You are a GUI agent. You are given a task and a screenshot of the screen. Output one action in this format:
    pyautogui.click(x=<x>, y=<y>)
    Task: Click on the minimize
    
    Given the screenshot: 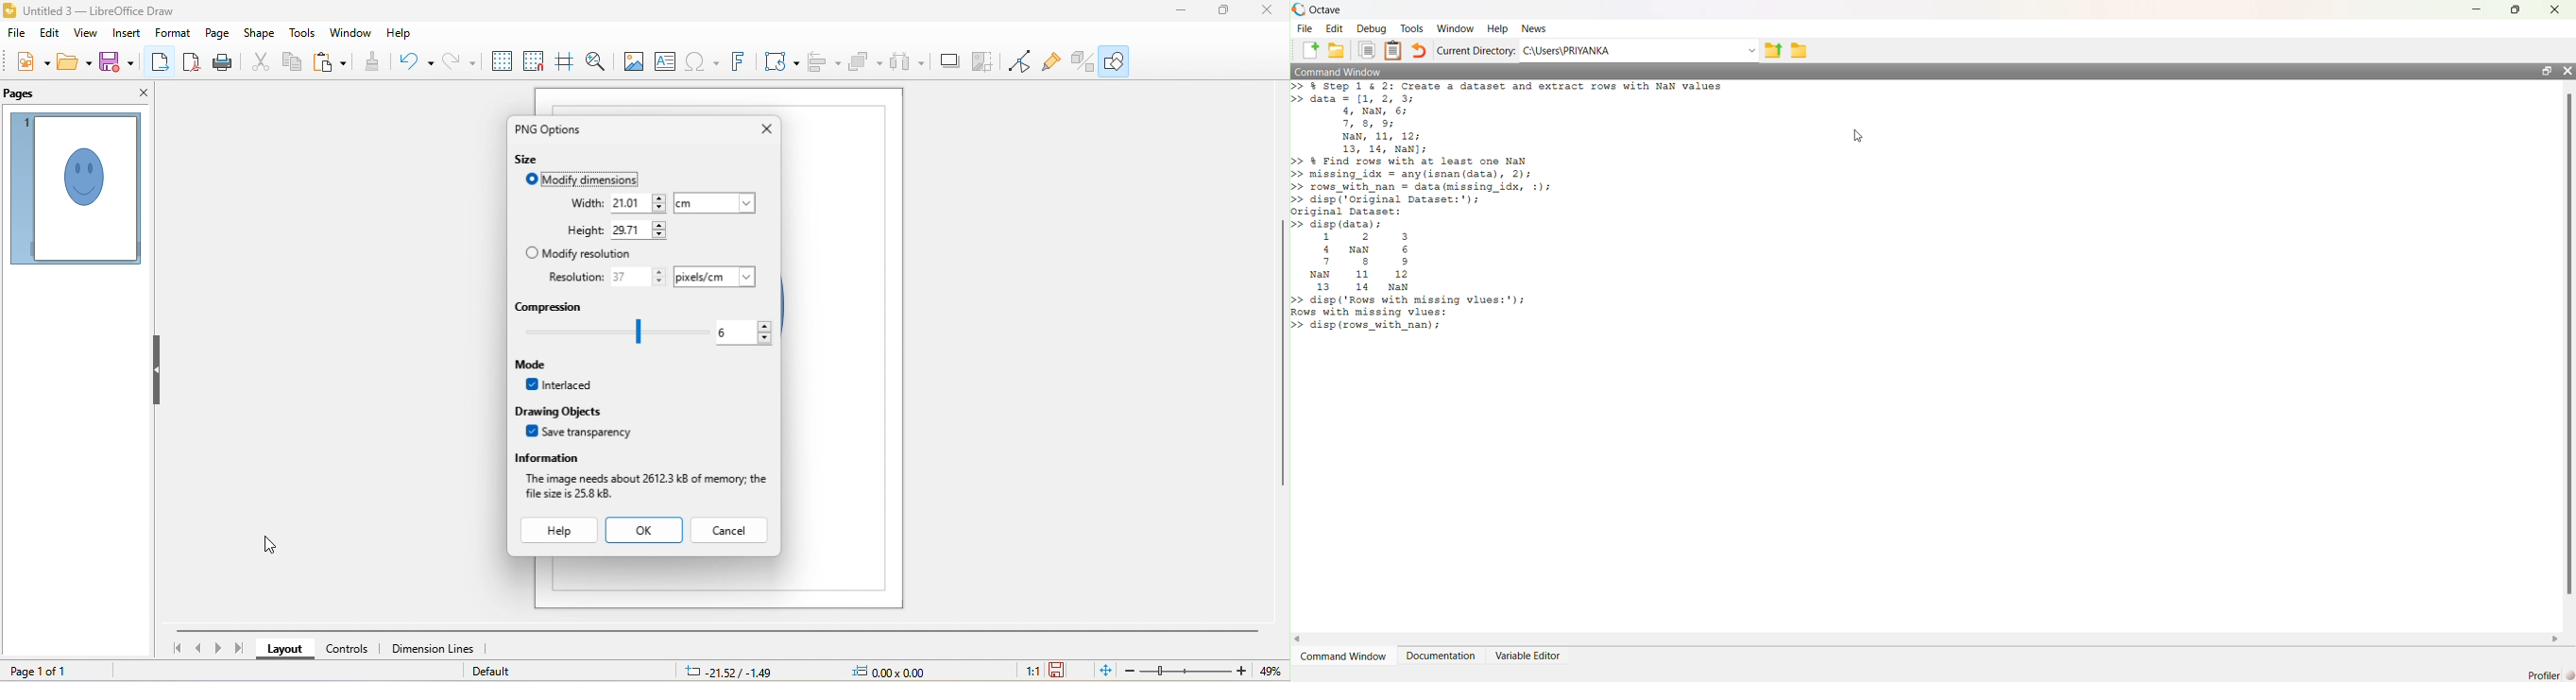 What is the action you would take?
    pyautogui.click(x=1182, y=10)
    